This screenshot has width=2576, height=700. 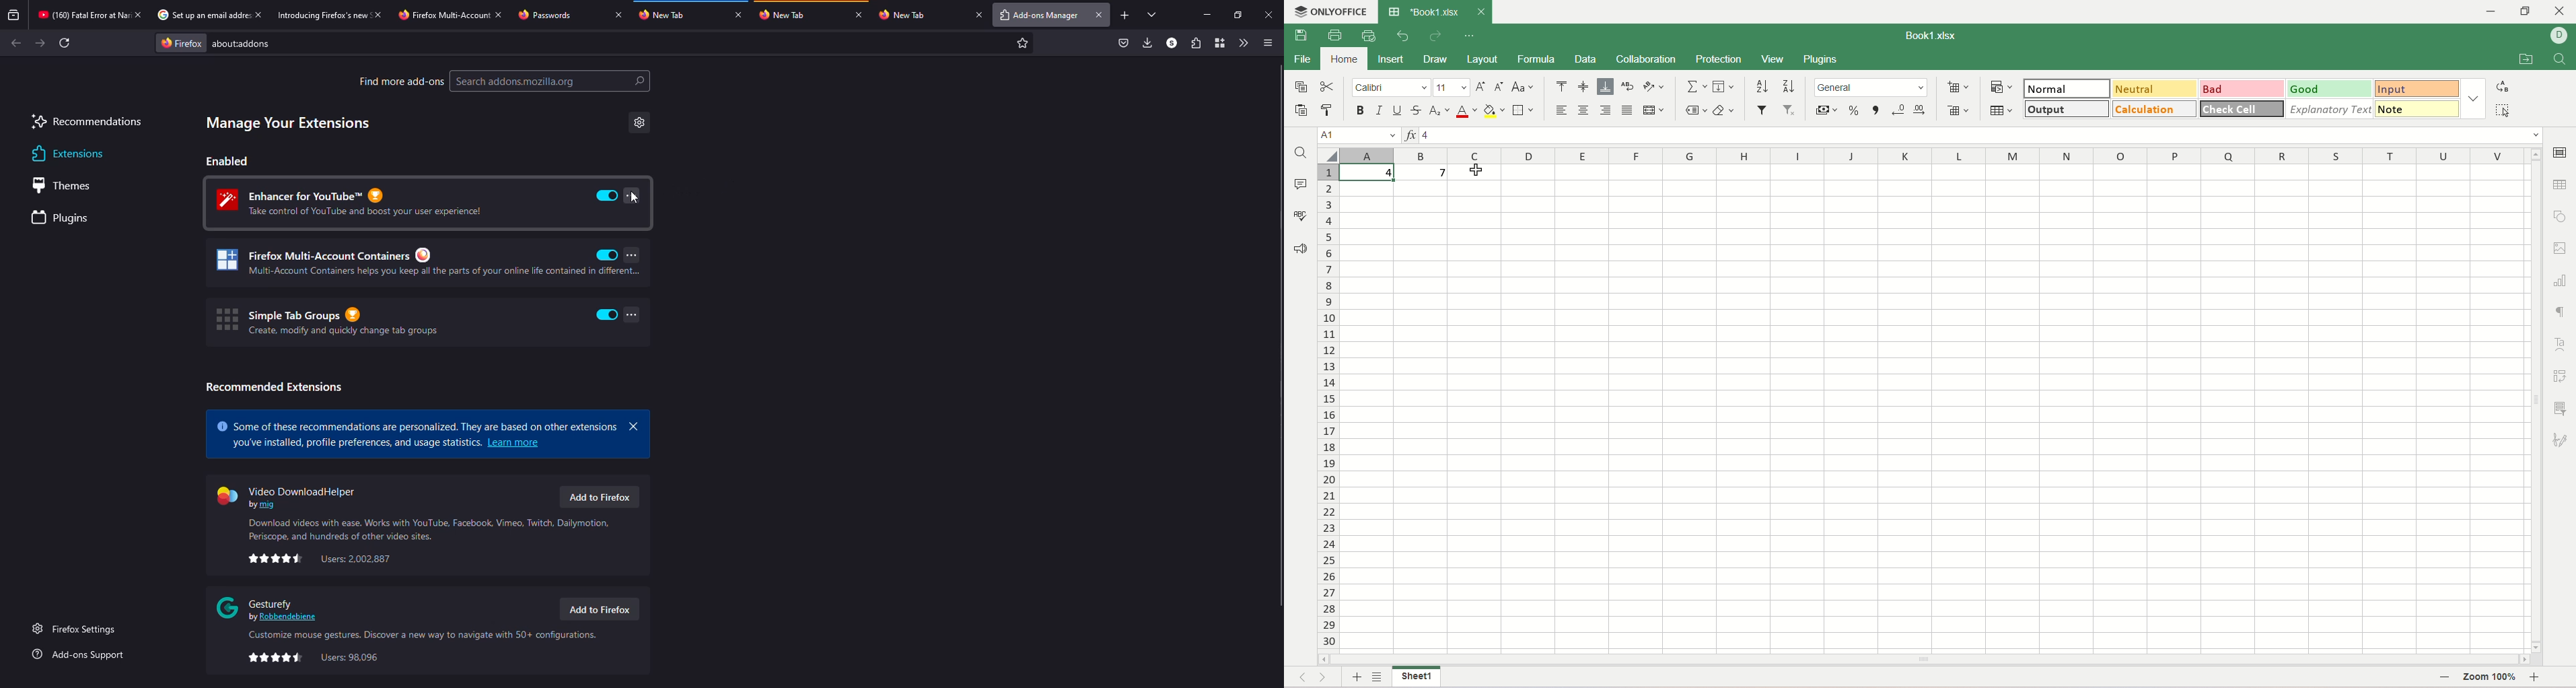 I want to click on remove filter, so click(x=1792, y=110).